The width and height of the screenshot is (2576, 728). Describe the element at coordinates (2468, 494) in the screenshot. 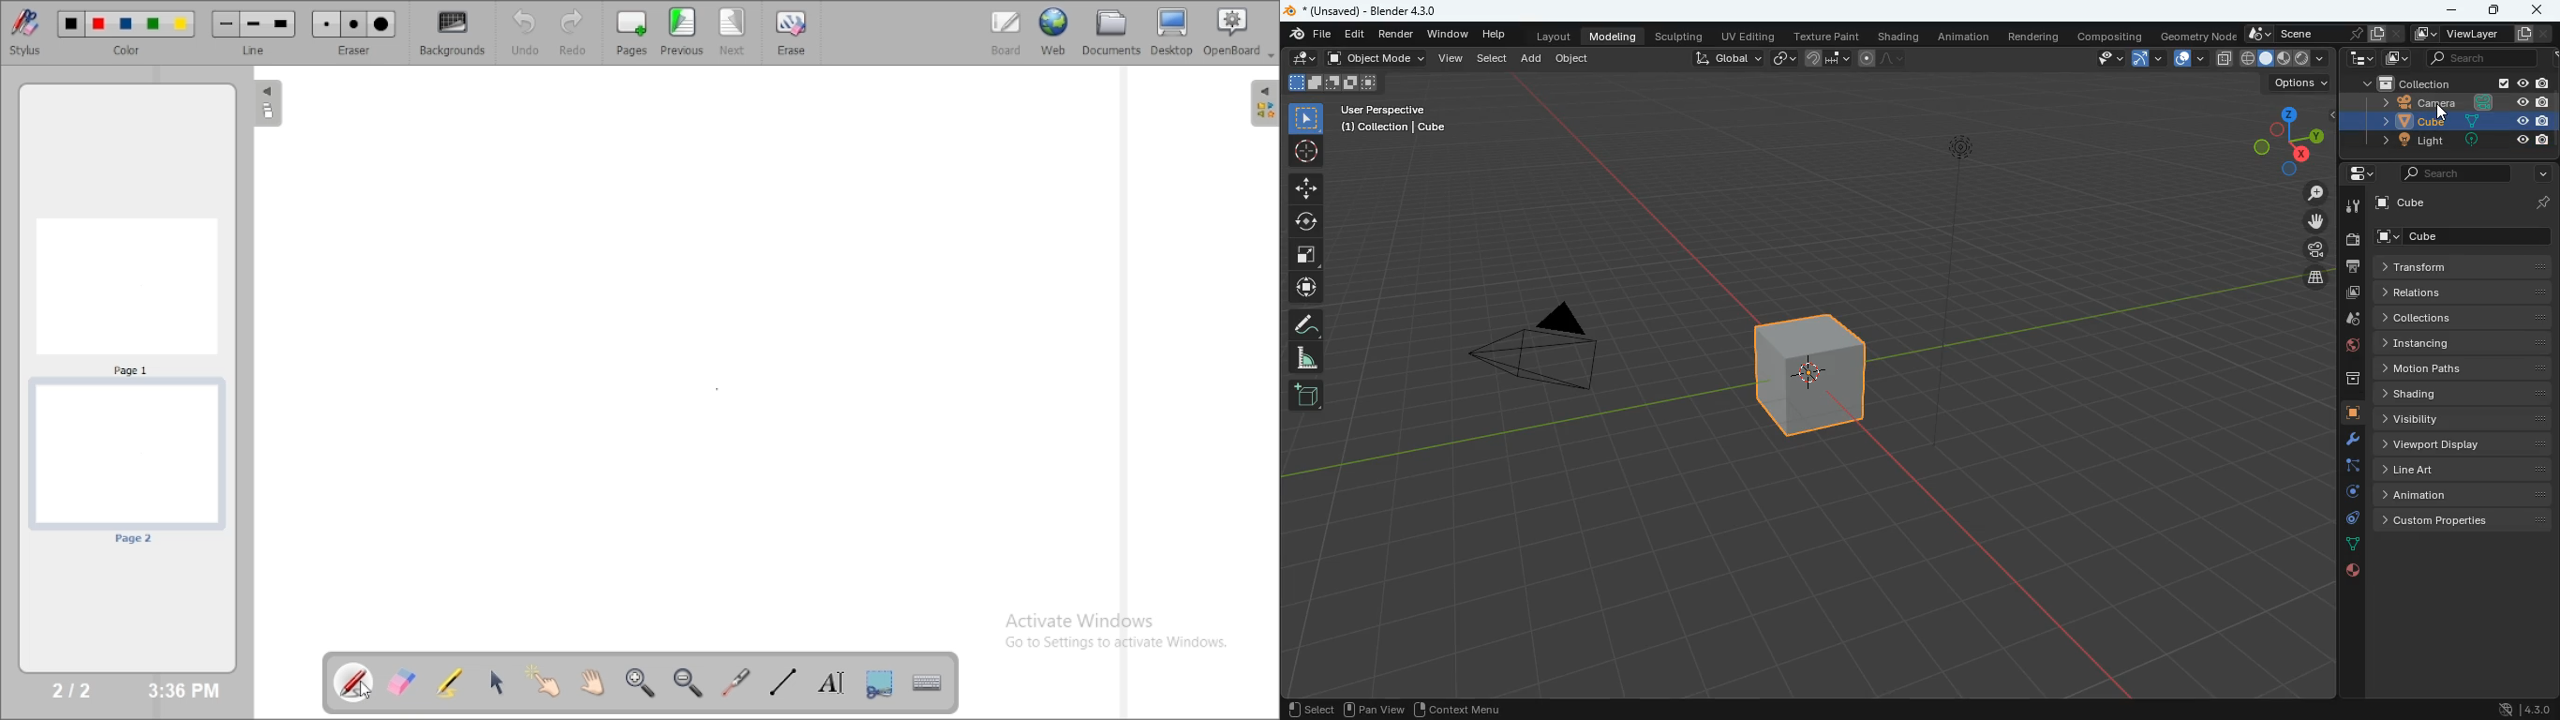

I see `animation` at that location.